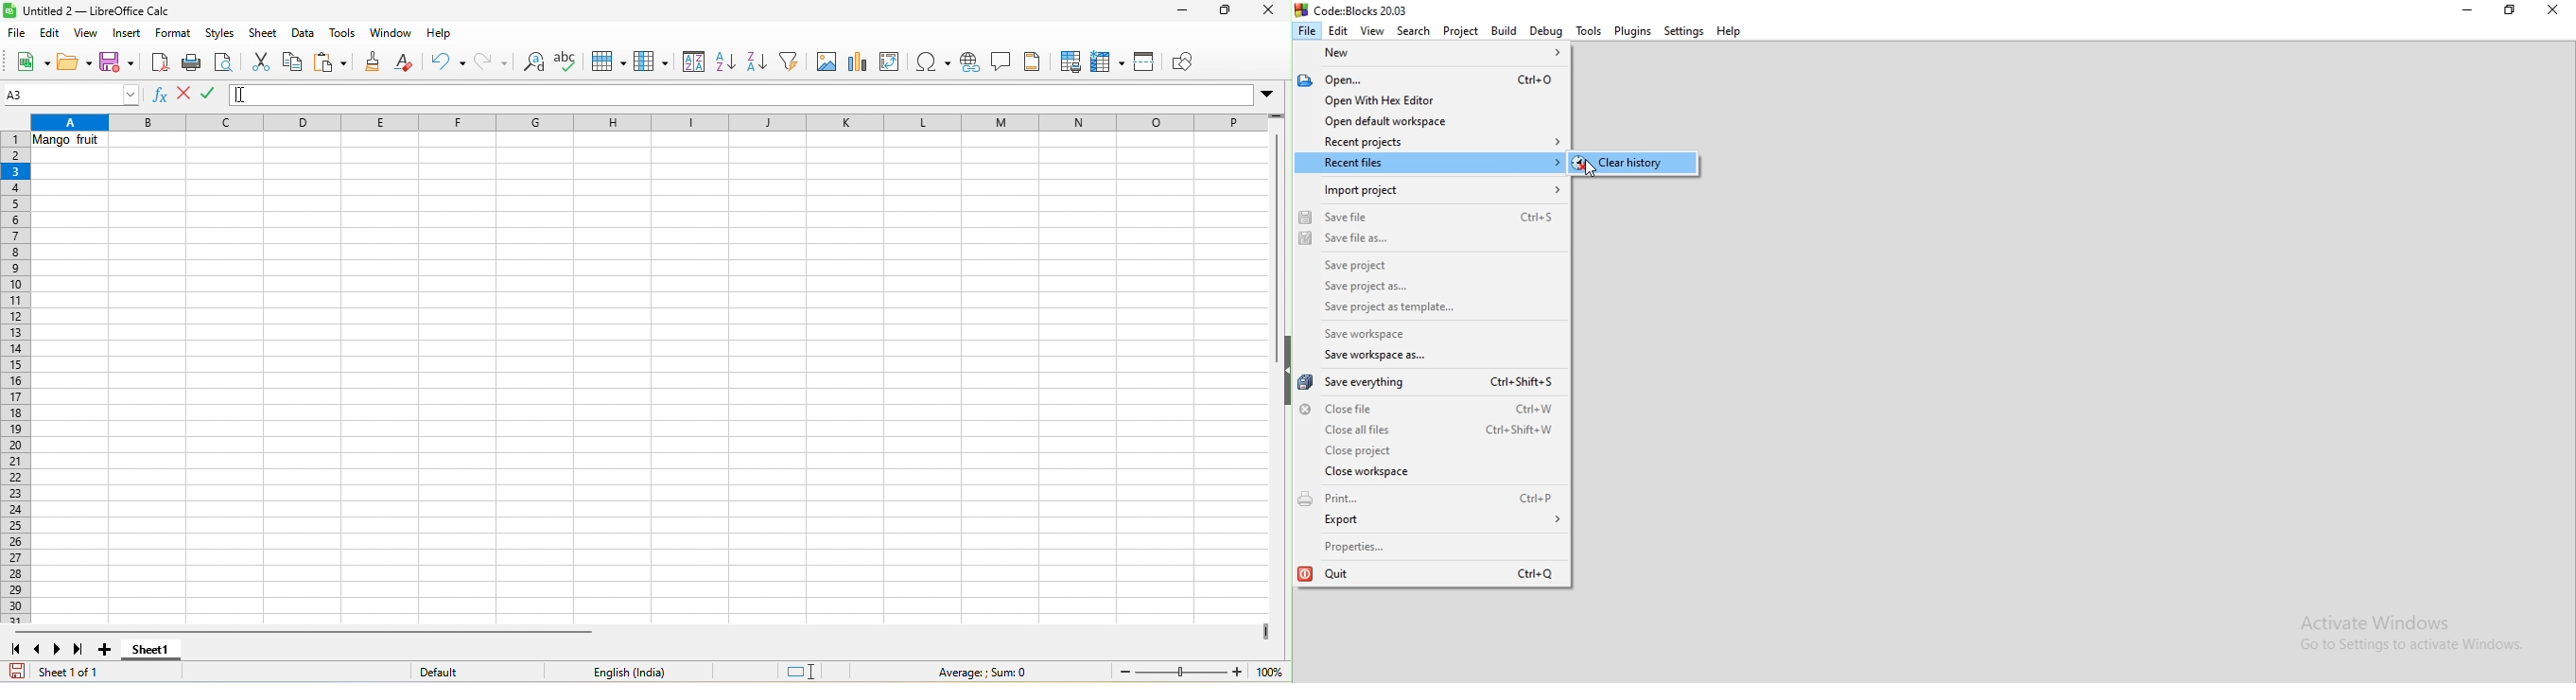  What do you see at coordinates (128, 34) in the screenshot?
I see `insert` at bounding box center [128, 34].